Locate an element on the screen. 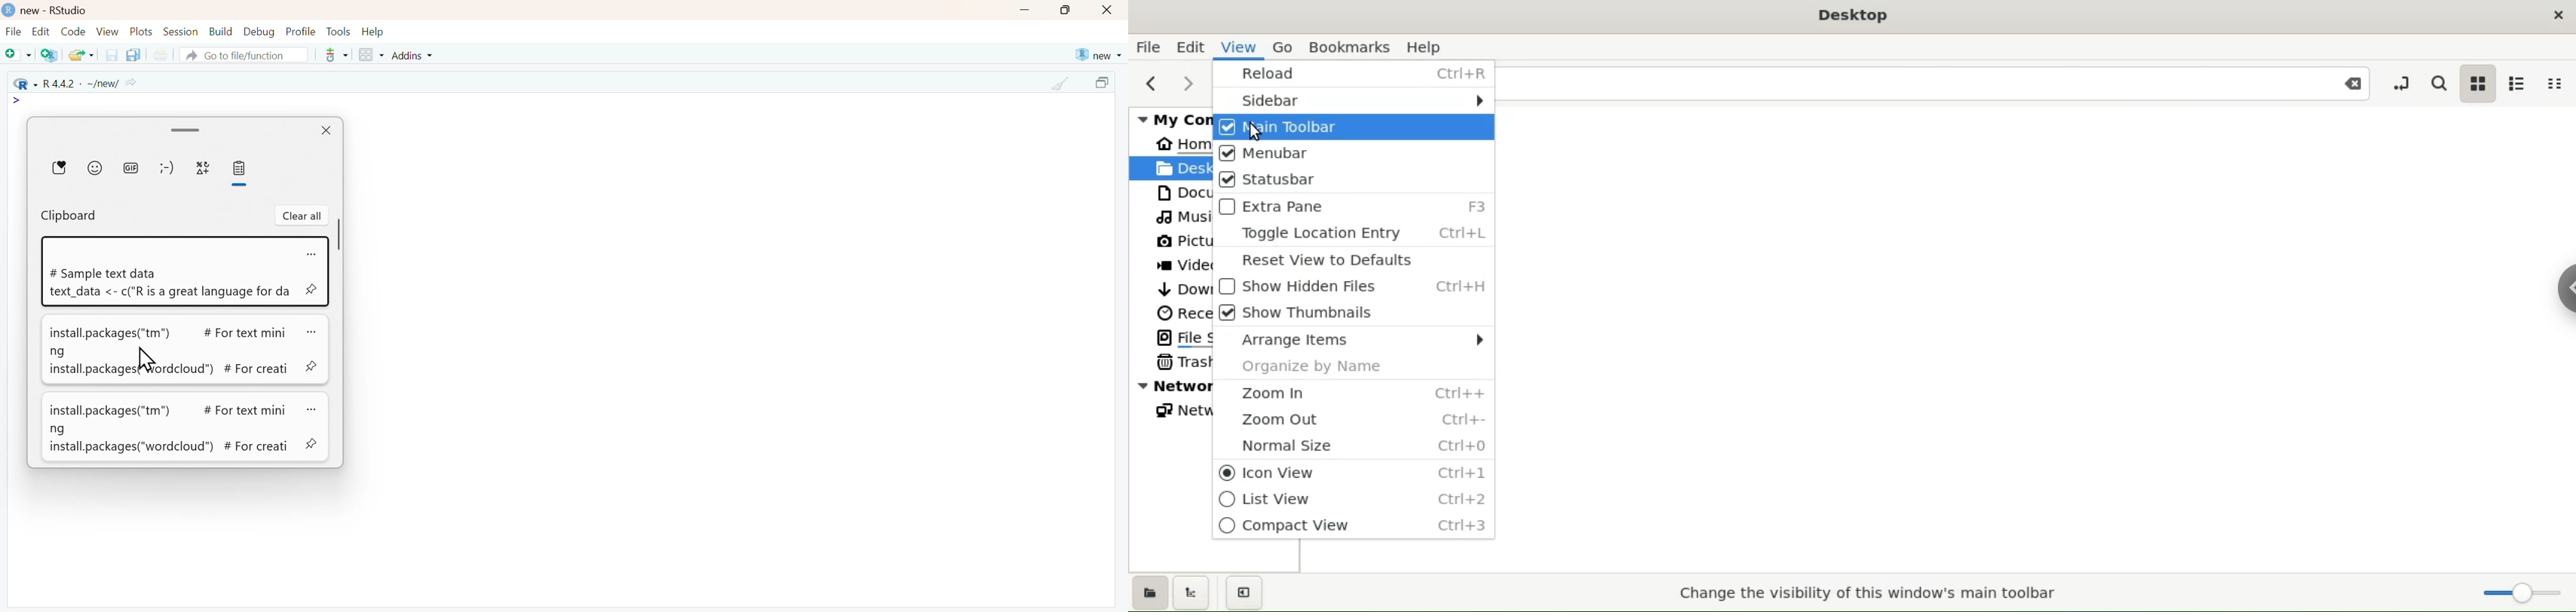 The width and height of the screenshot is (2576, 616). more options is located at coordinates (336, 55).